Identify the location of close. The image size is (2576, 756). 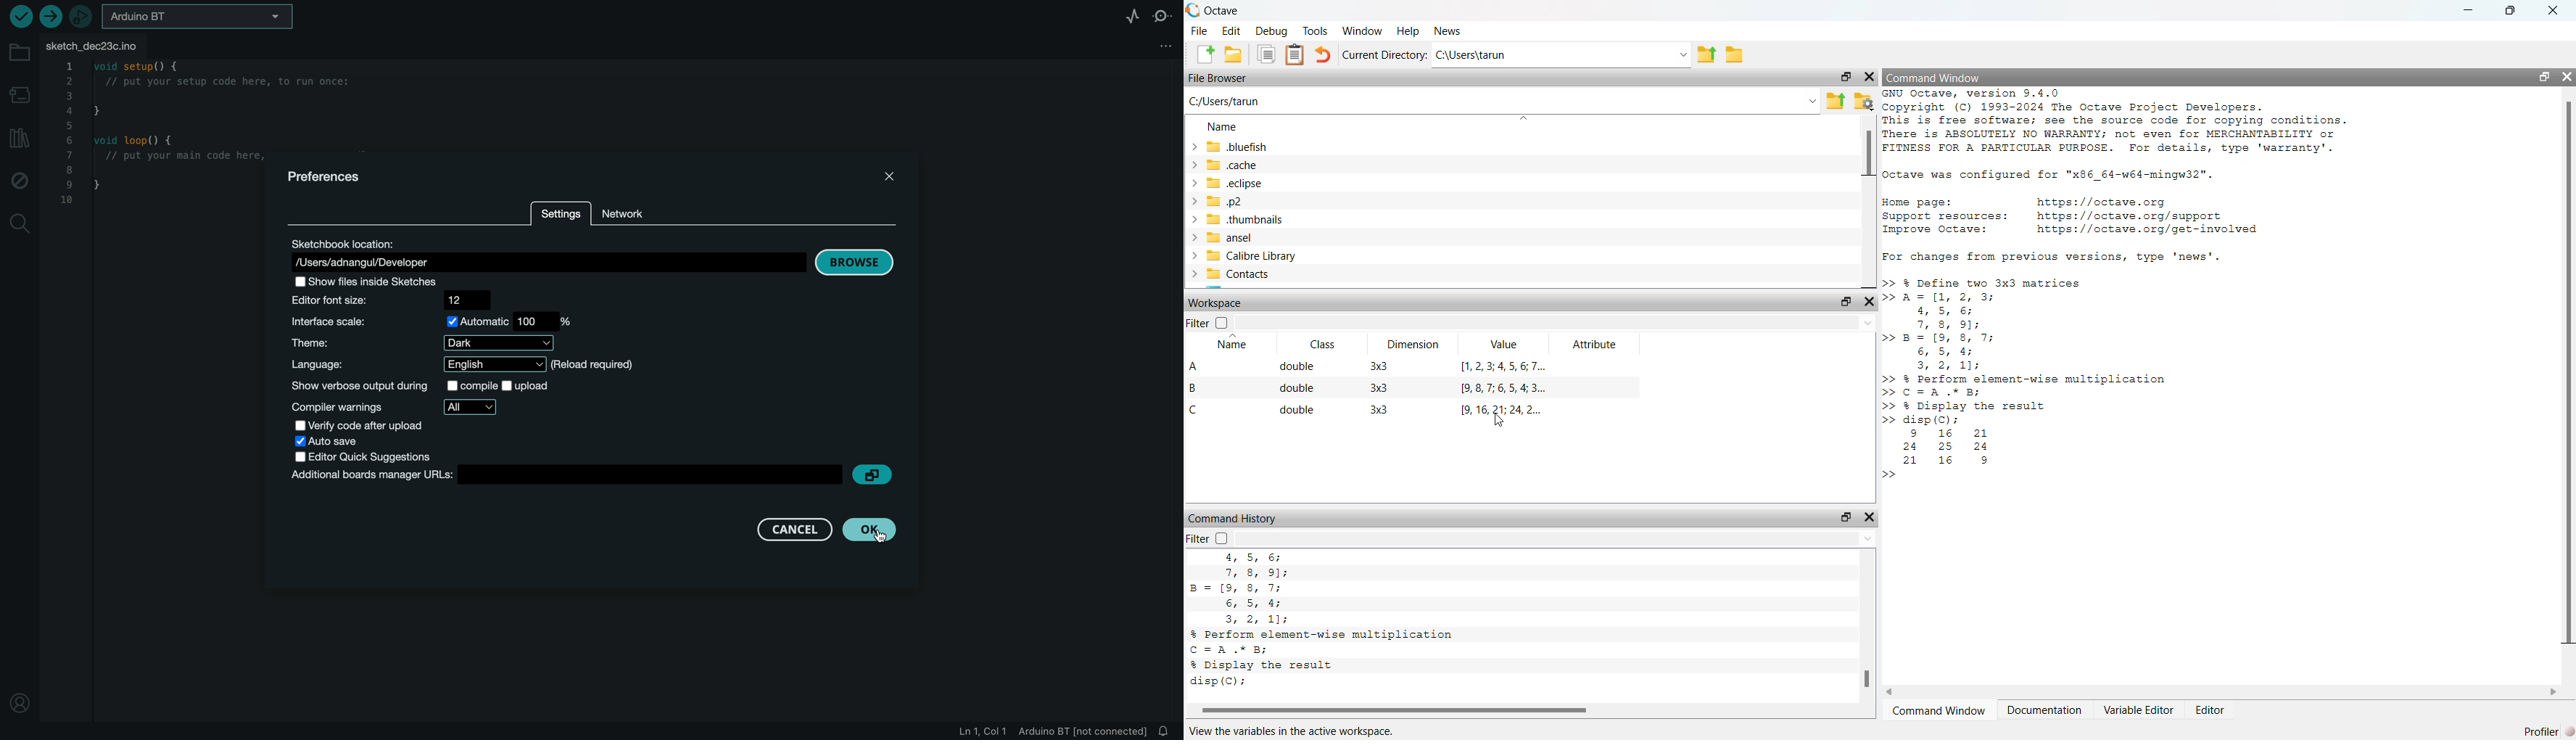
(888, 178).